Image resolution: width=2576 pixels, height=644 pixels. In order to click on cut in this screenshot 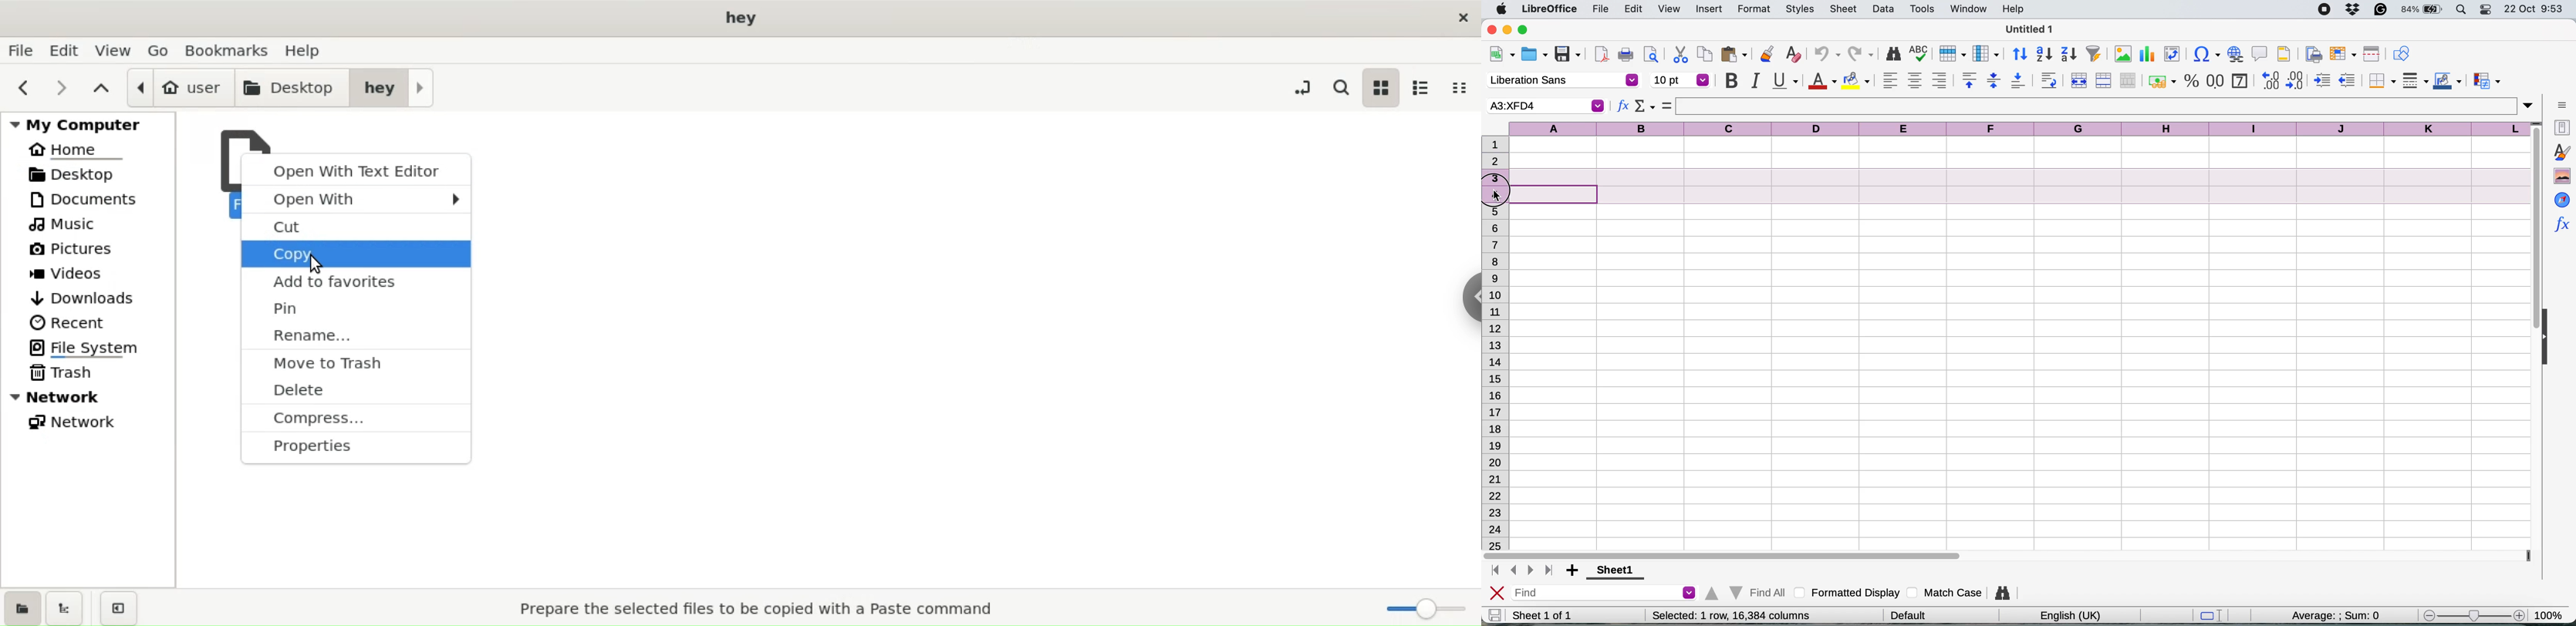, I will do `click(357, 228)`.